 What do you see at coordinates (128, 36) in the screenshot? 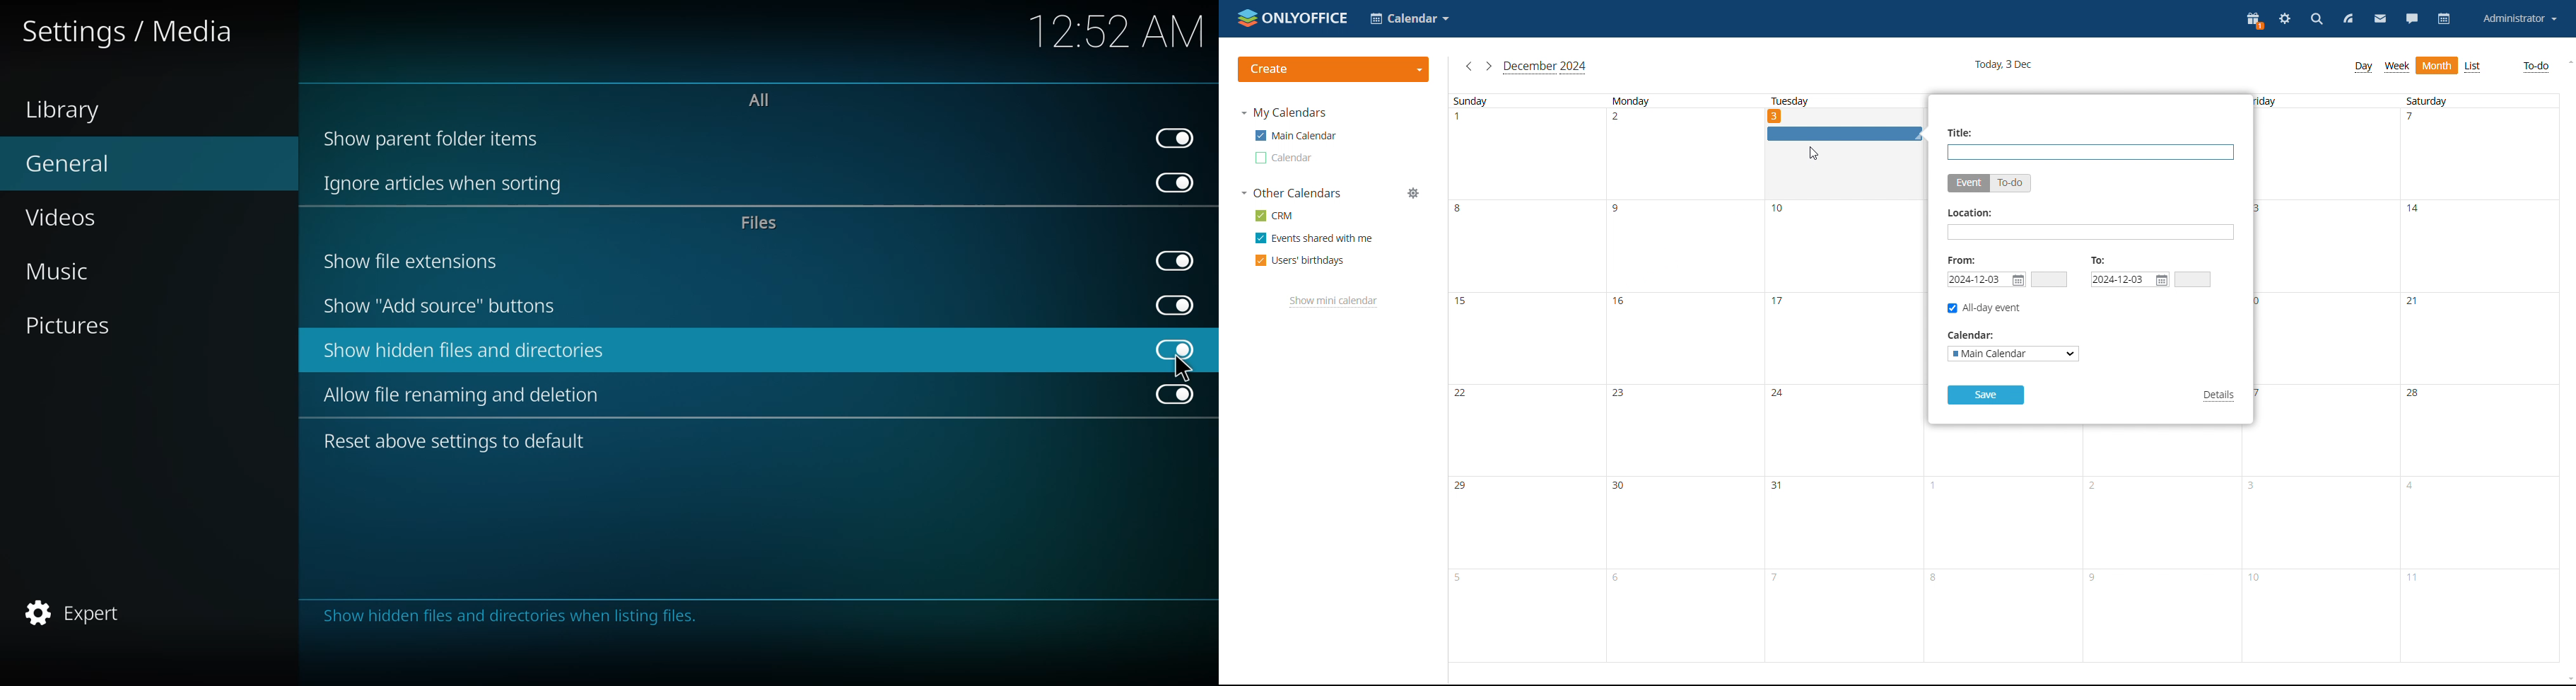
I see `settings /media` at bounding box center [128, 36].